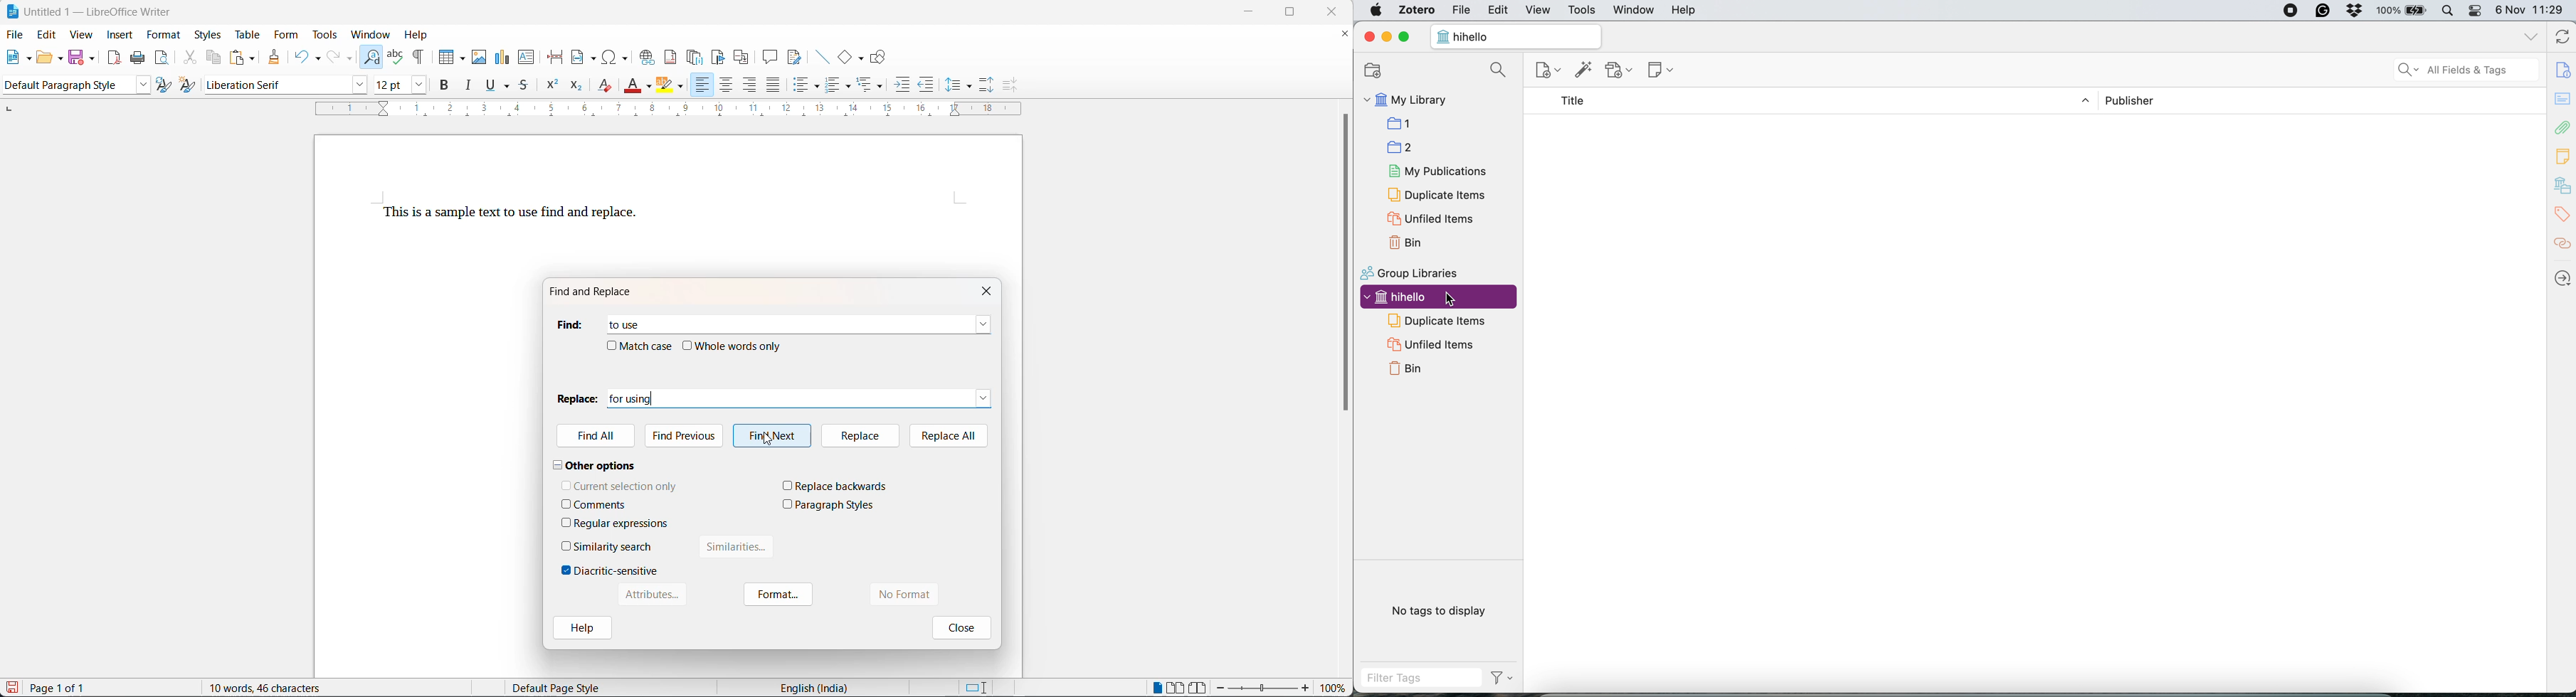  What do you see at coordinates (566, 570) in the screenshot?
I see `checkbox` at bounding box center [566, 570].